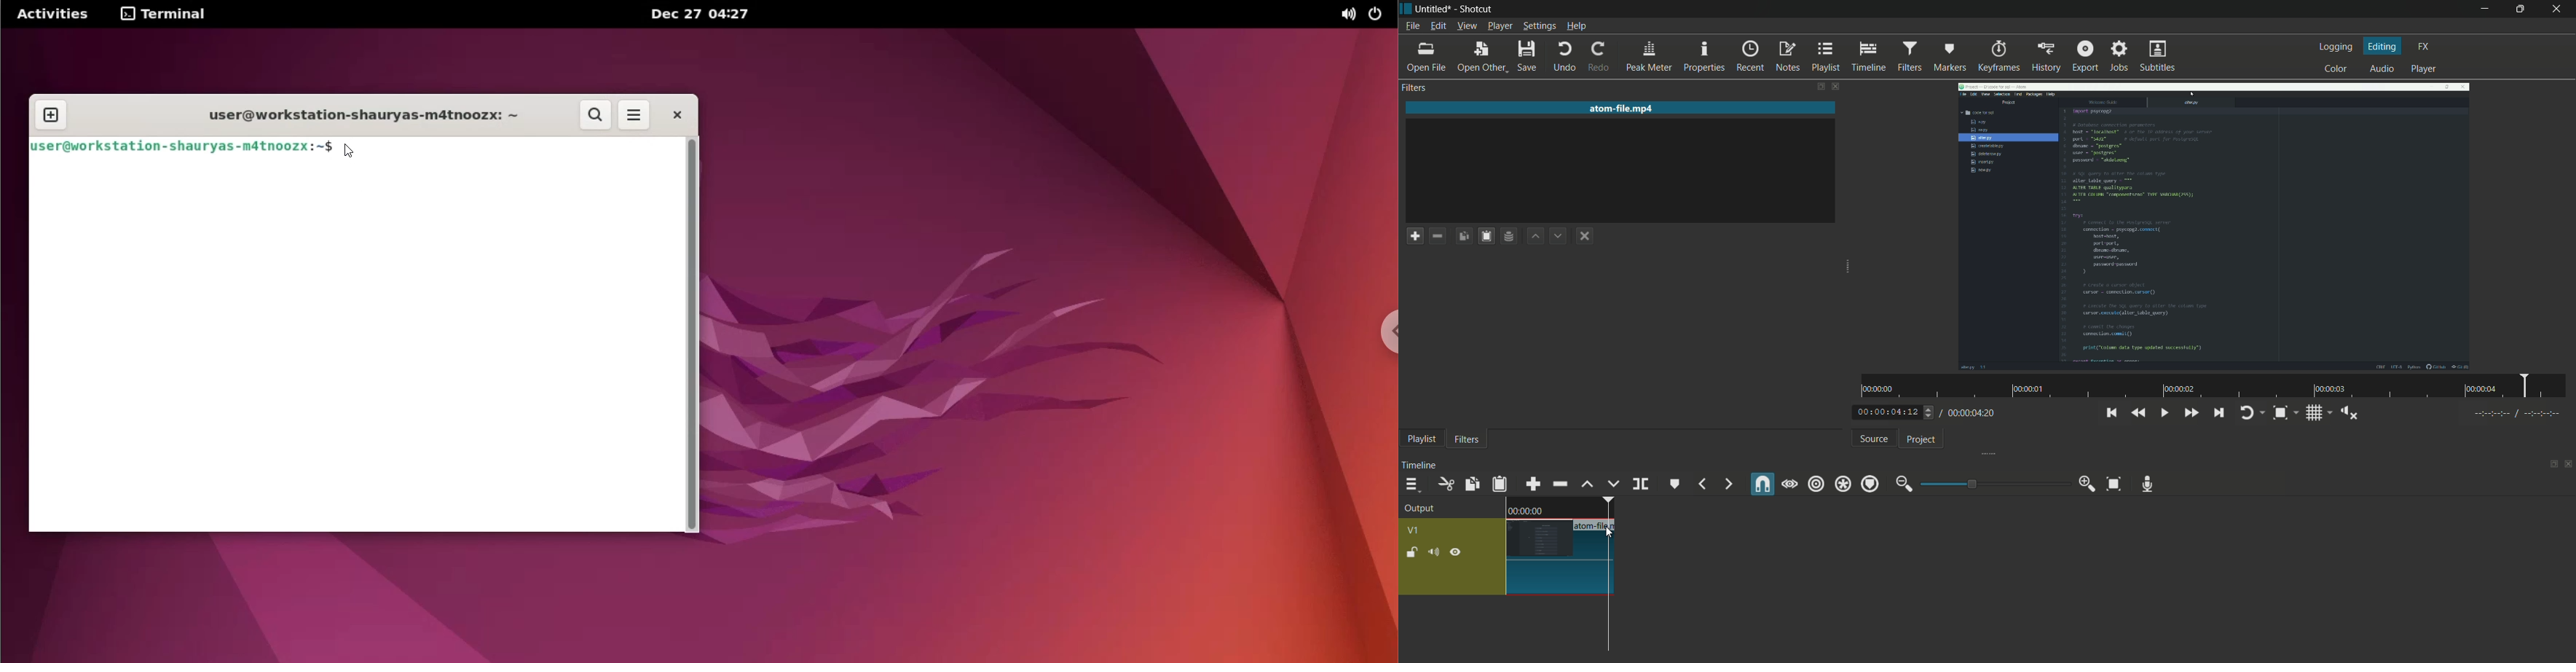  I want to click on next marker, so click(1728, 484).